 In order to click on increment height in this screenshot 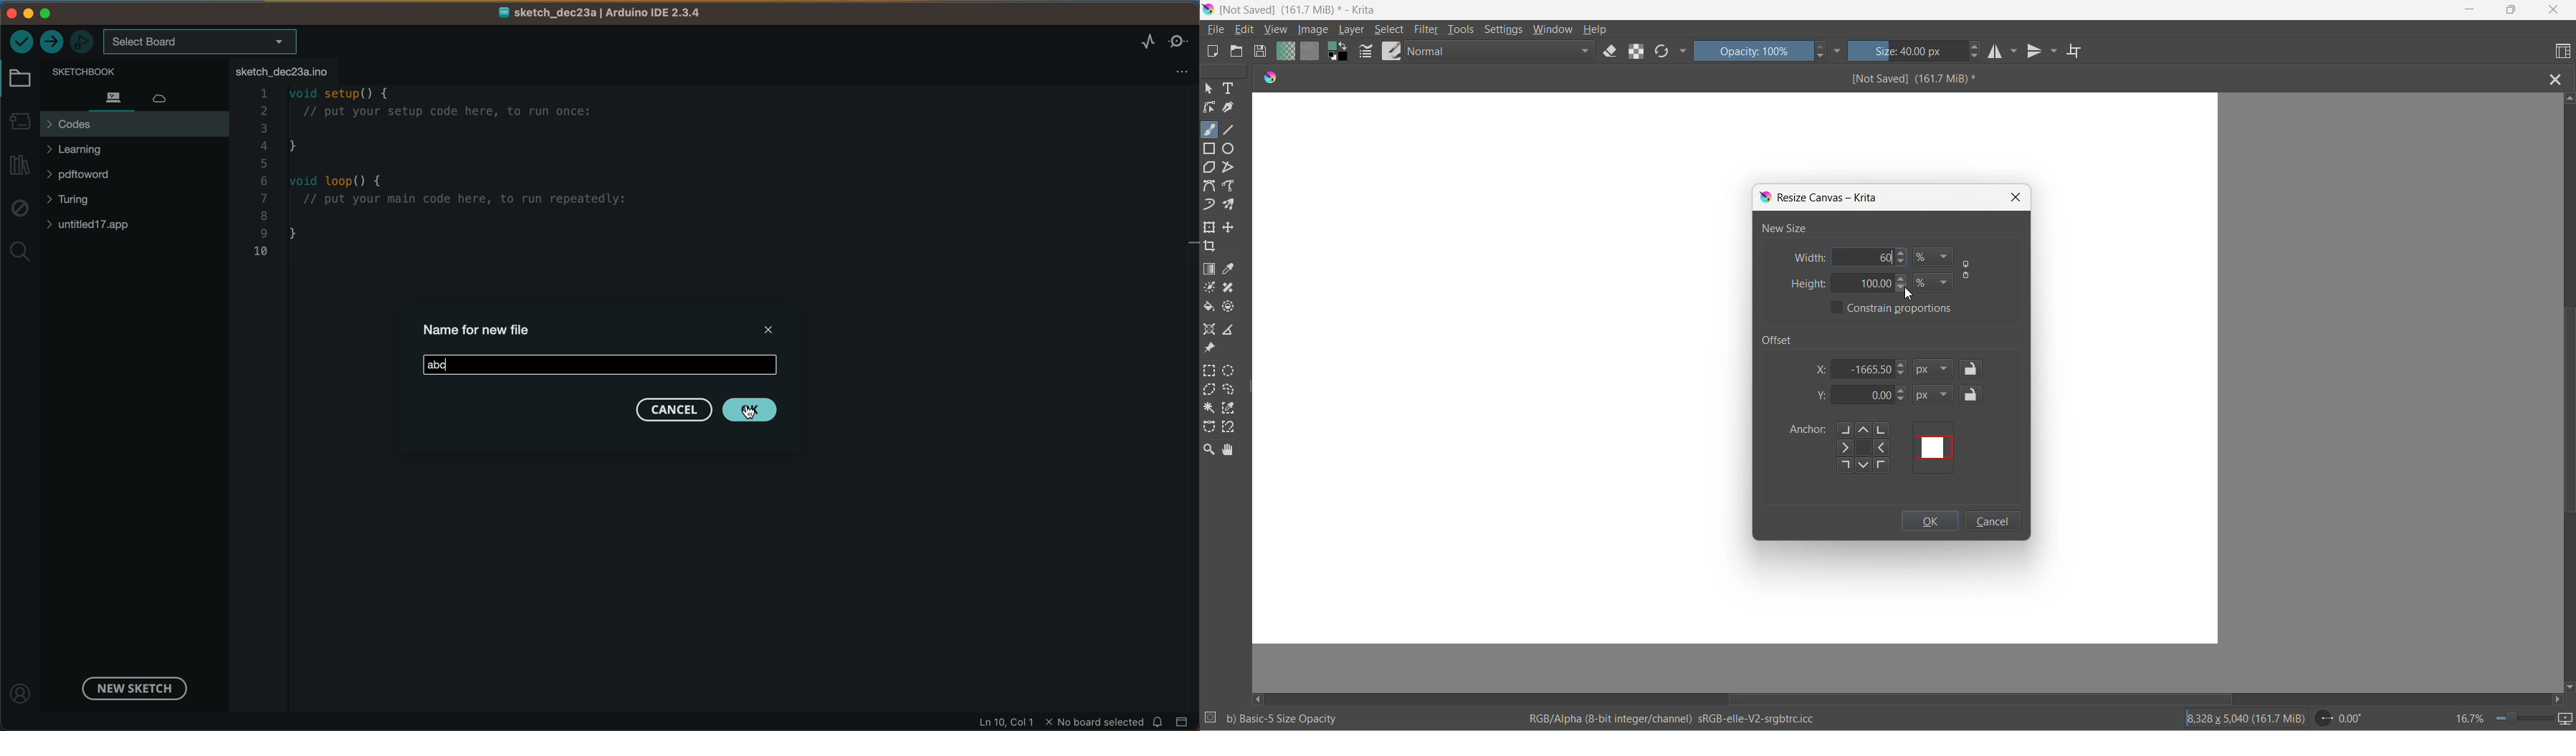, I will do `click(1904, 279)`.